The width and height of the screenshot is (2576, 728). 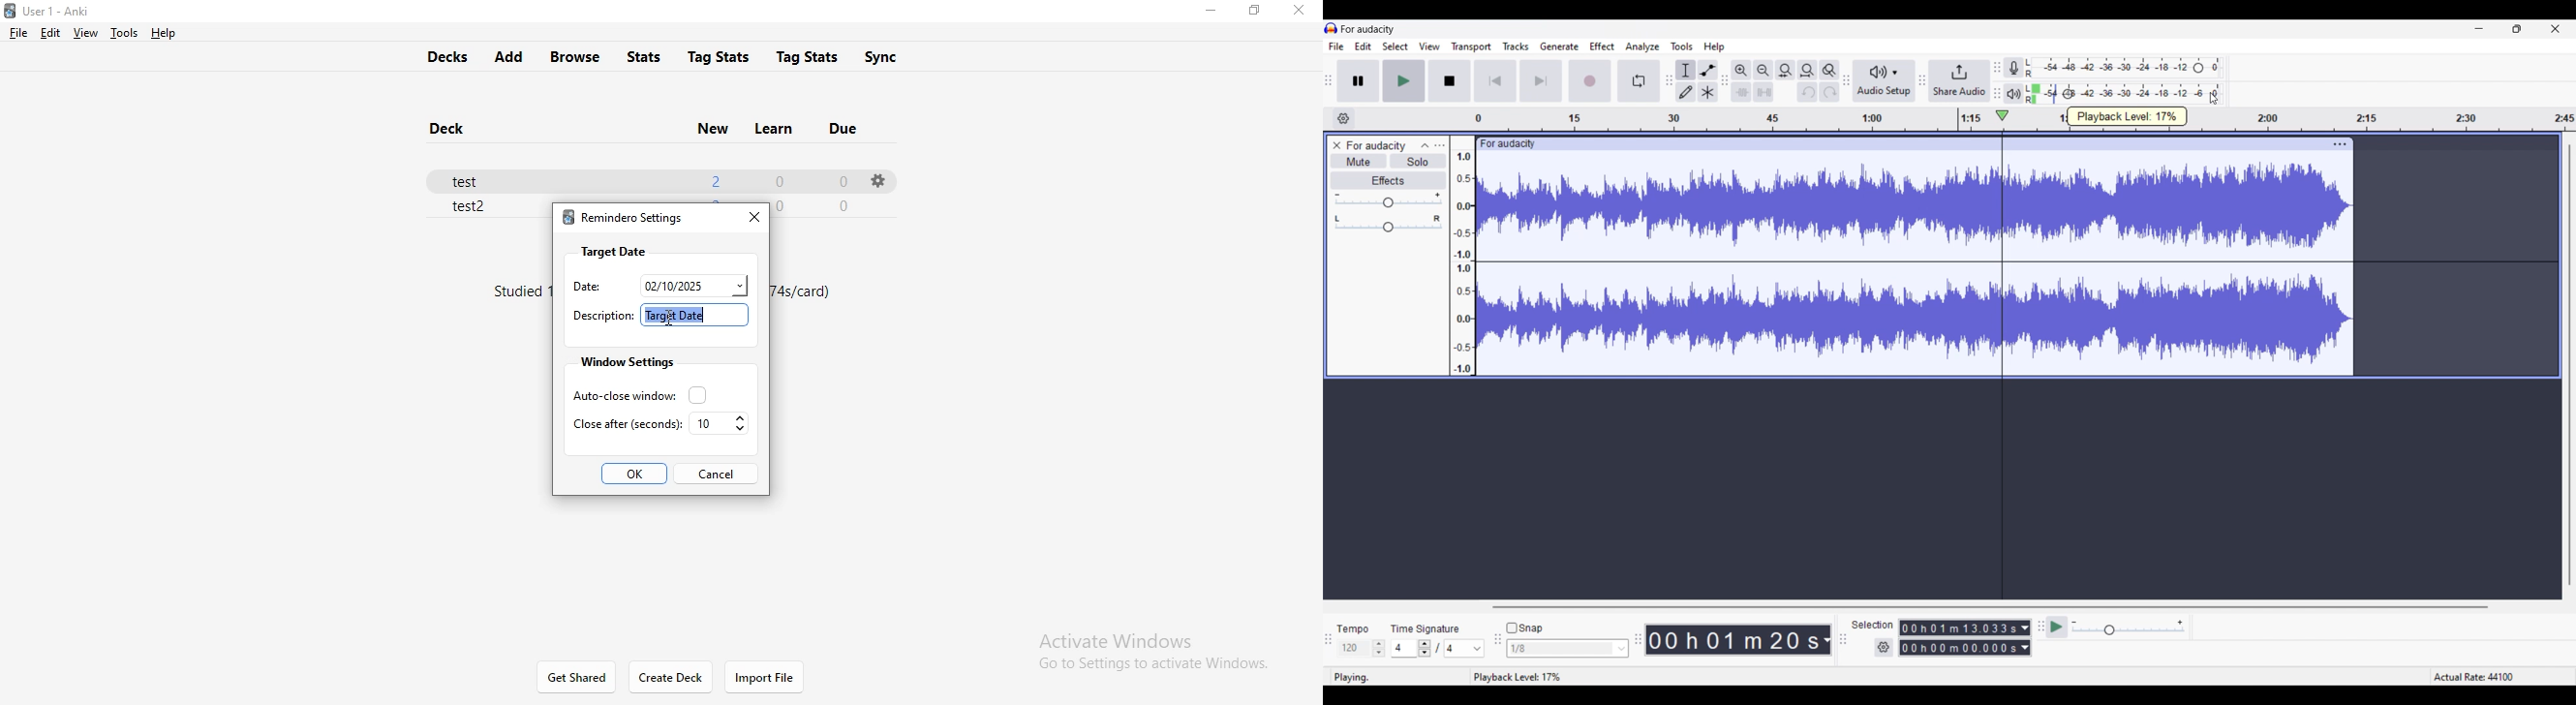 I want to click on actual rate: 44100, so click(x=2473, y=676).